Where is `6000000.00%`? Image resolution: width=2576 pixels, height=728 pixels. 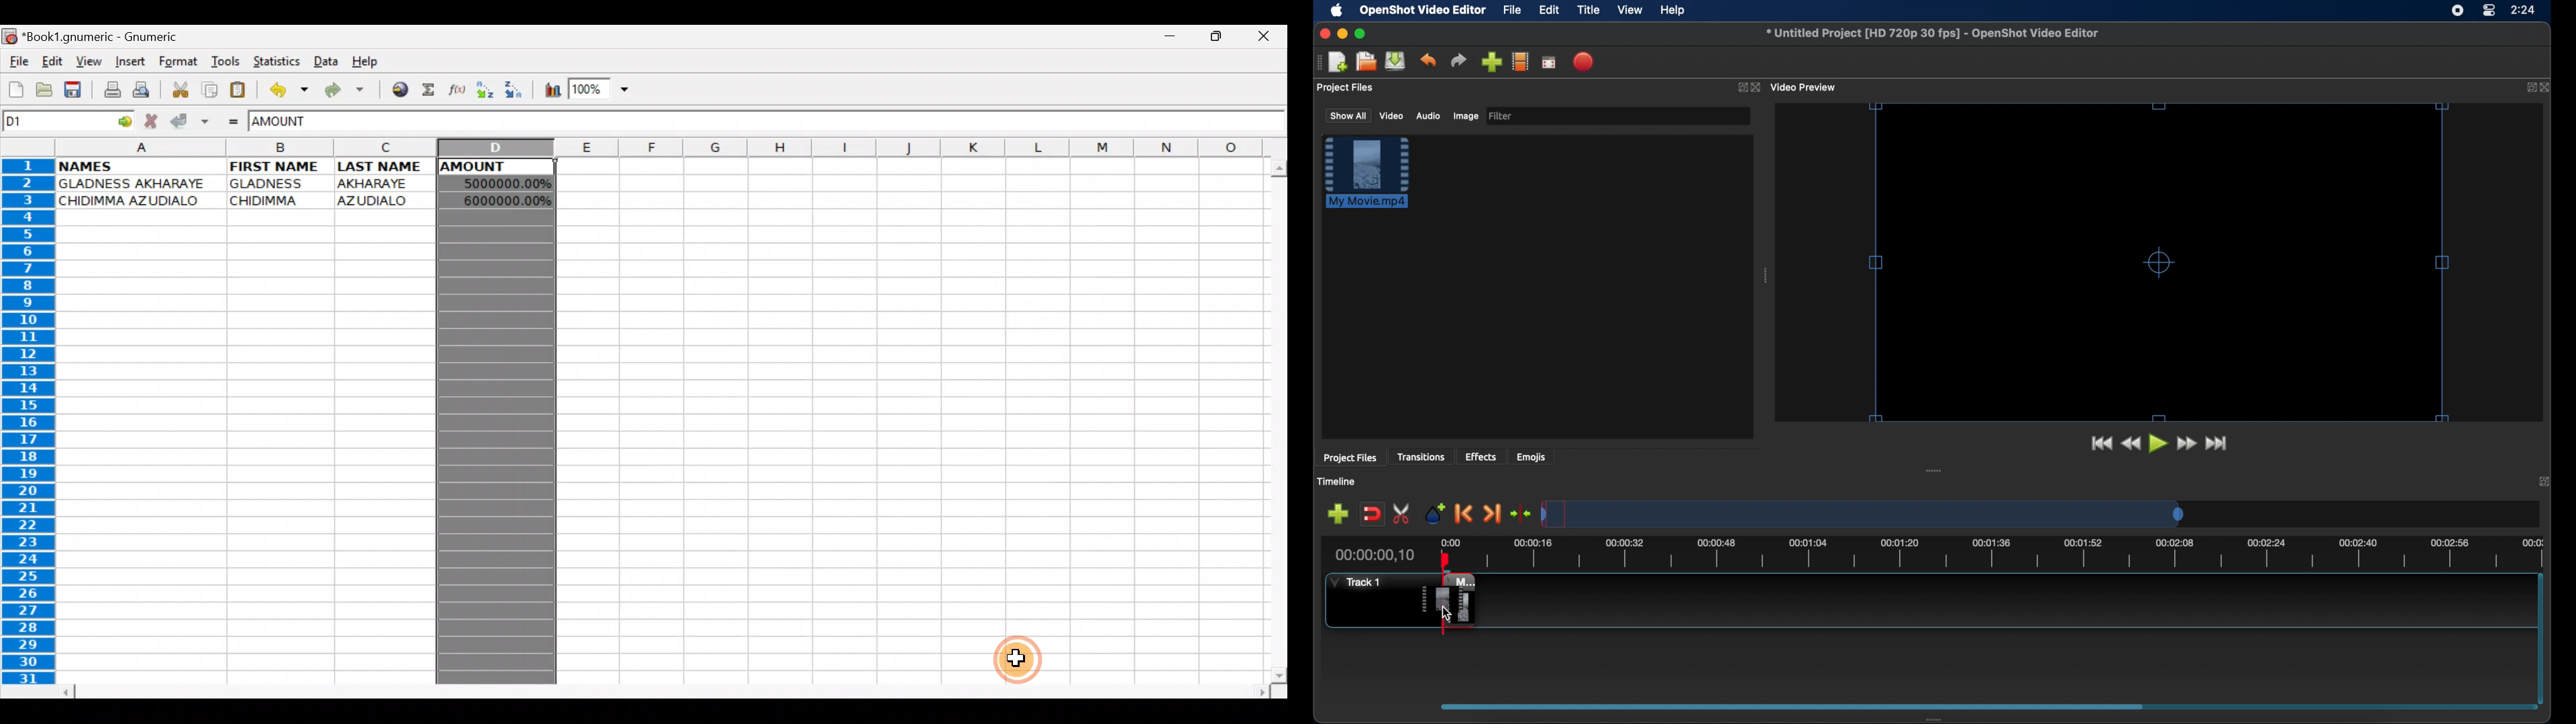
6000000.00% is located at coordinates (499, 200).